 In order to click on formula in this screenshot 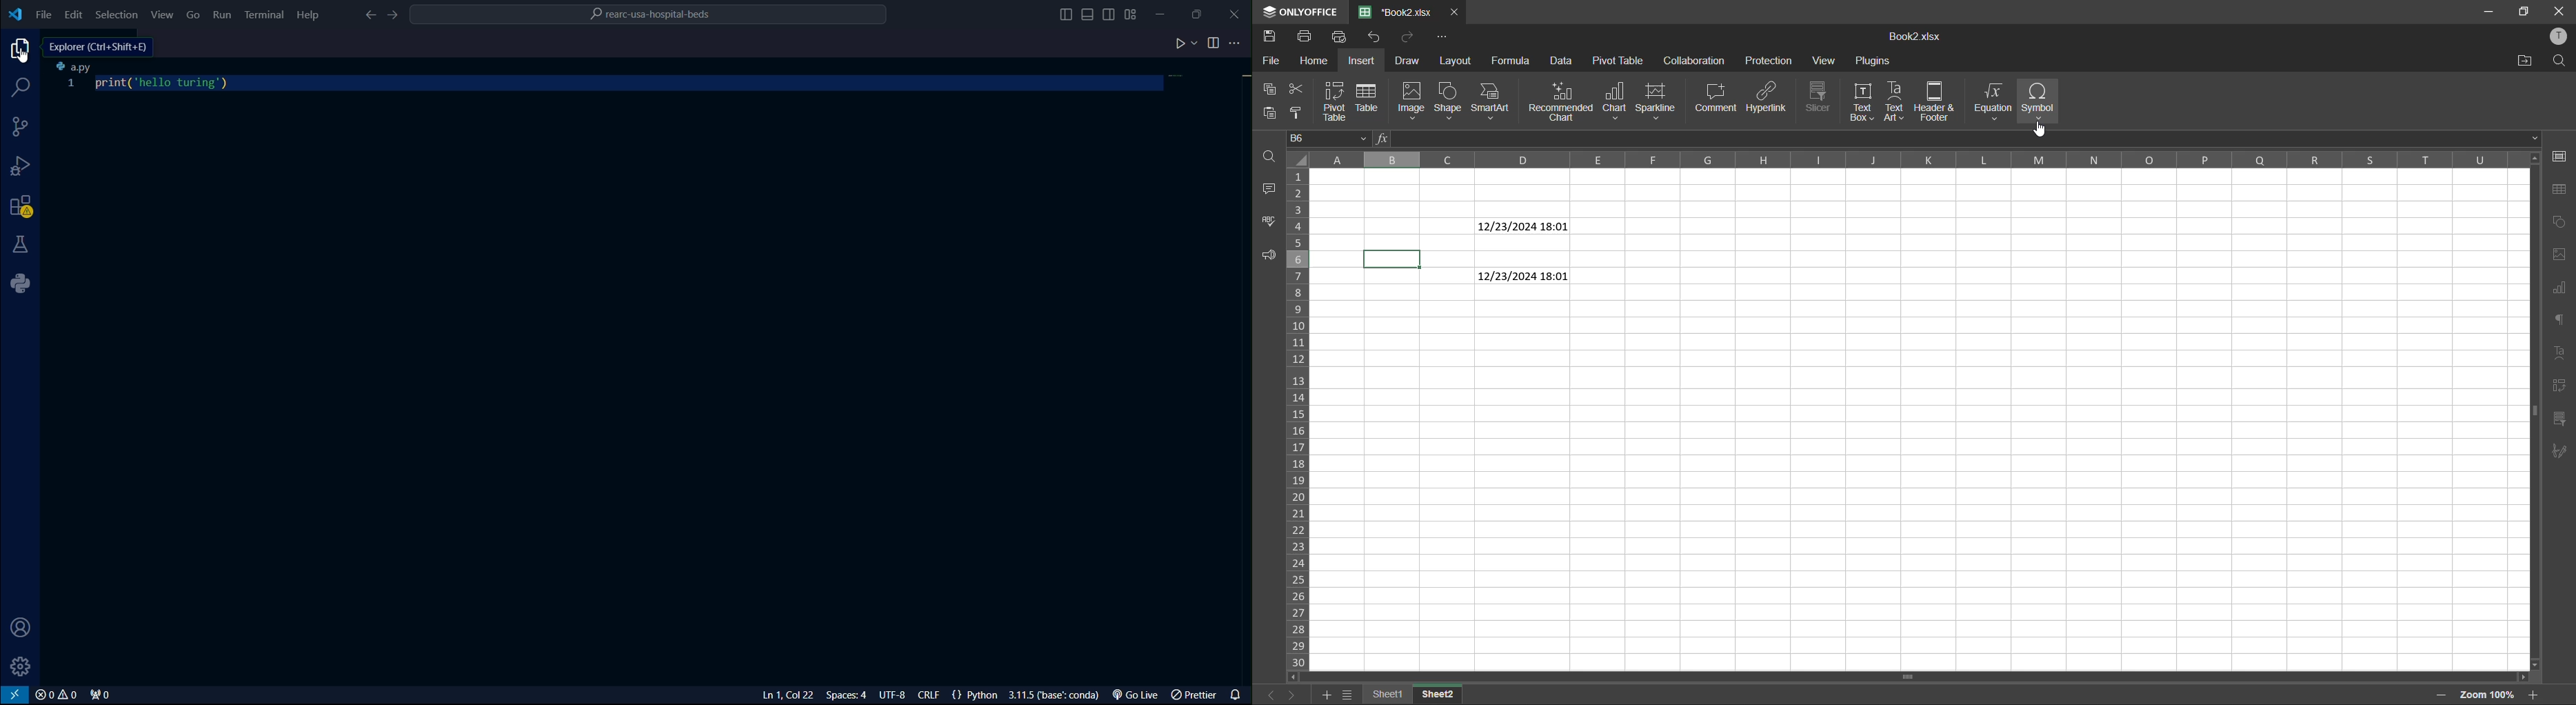, I will do `click(1515, 61)`.